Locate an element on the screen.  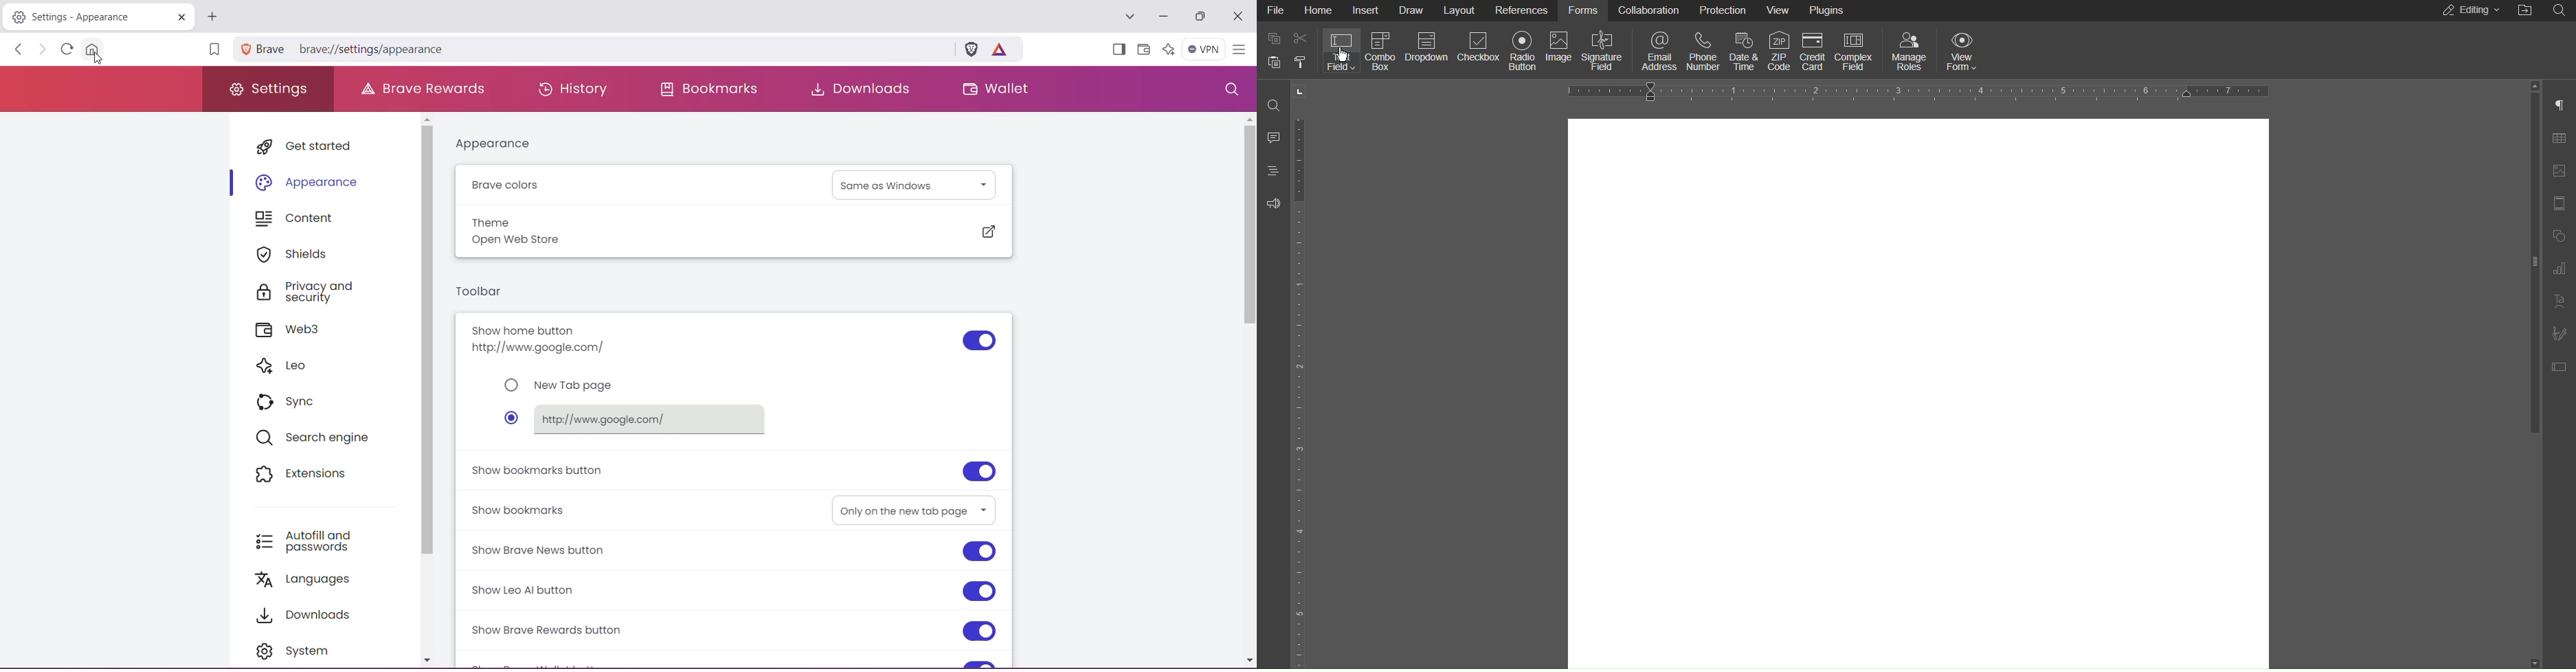
Layout is located at coordinates (1461, 11).